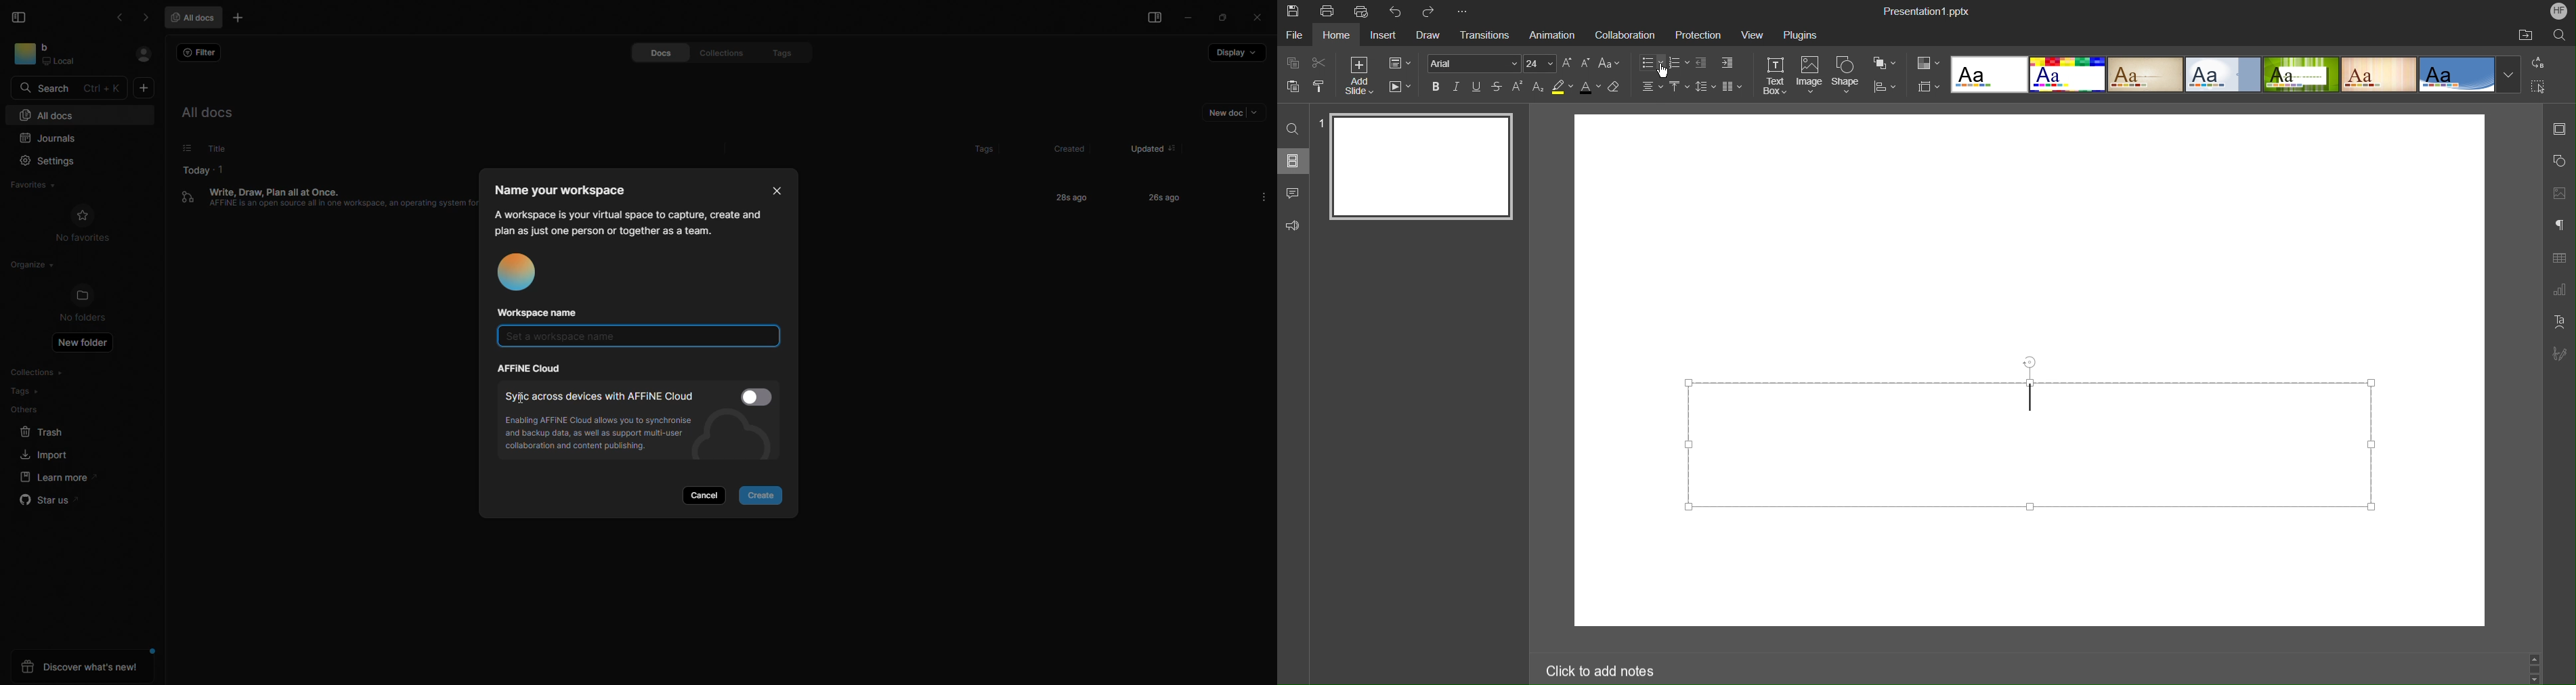 This screenshot has width=2576, height=700. I want to click on Playback, so click(1400, 88).